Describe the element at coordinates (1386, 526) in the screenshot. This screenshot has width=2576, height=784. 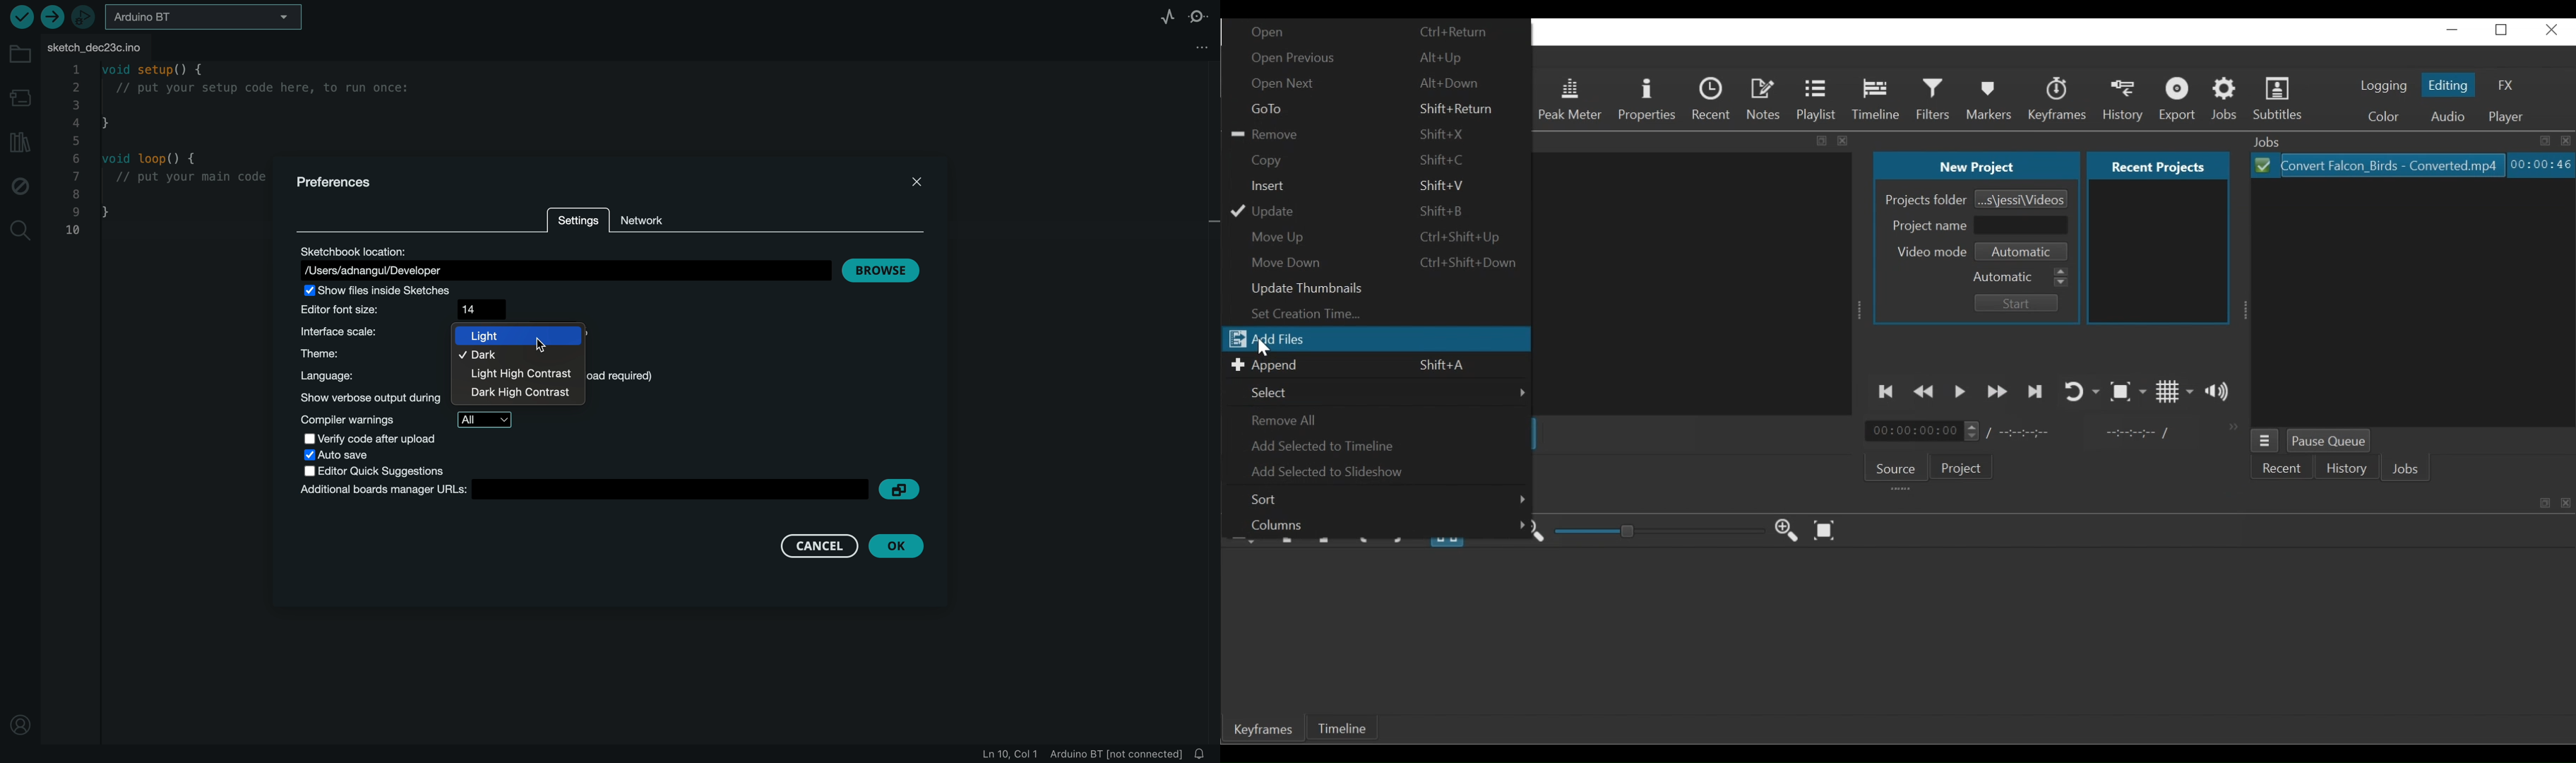
I see `Columns` at that location.